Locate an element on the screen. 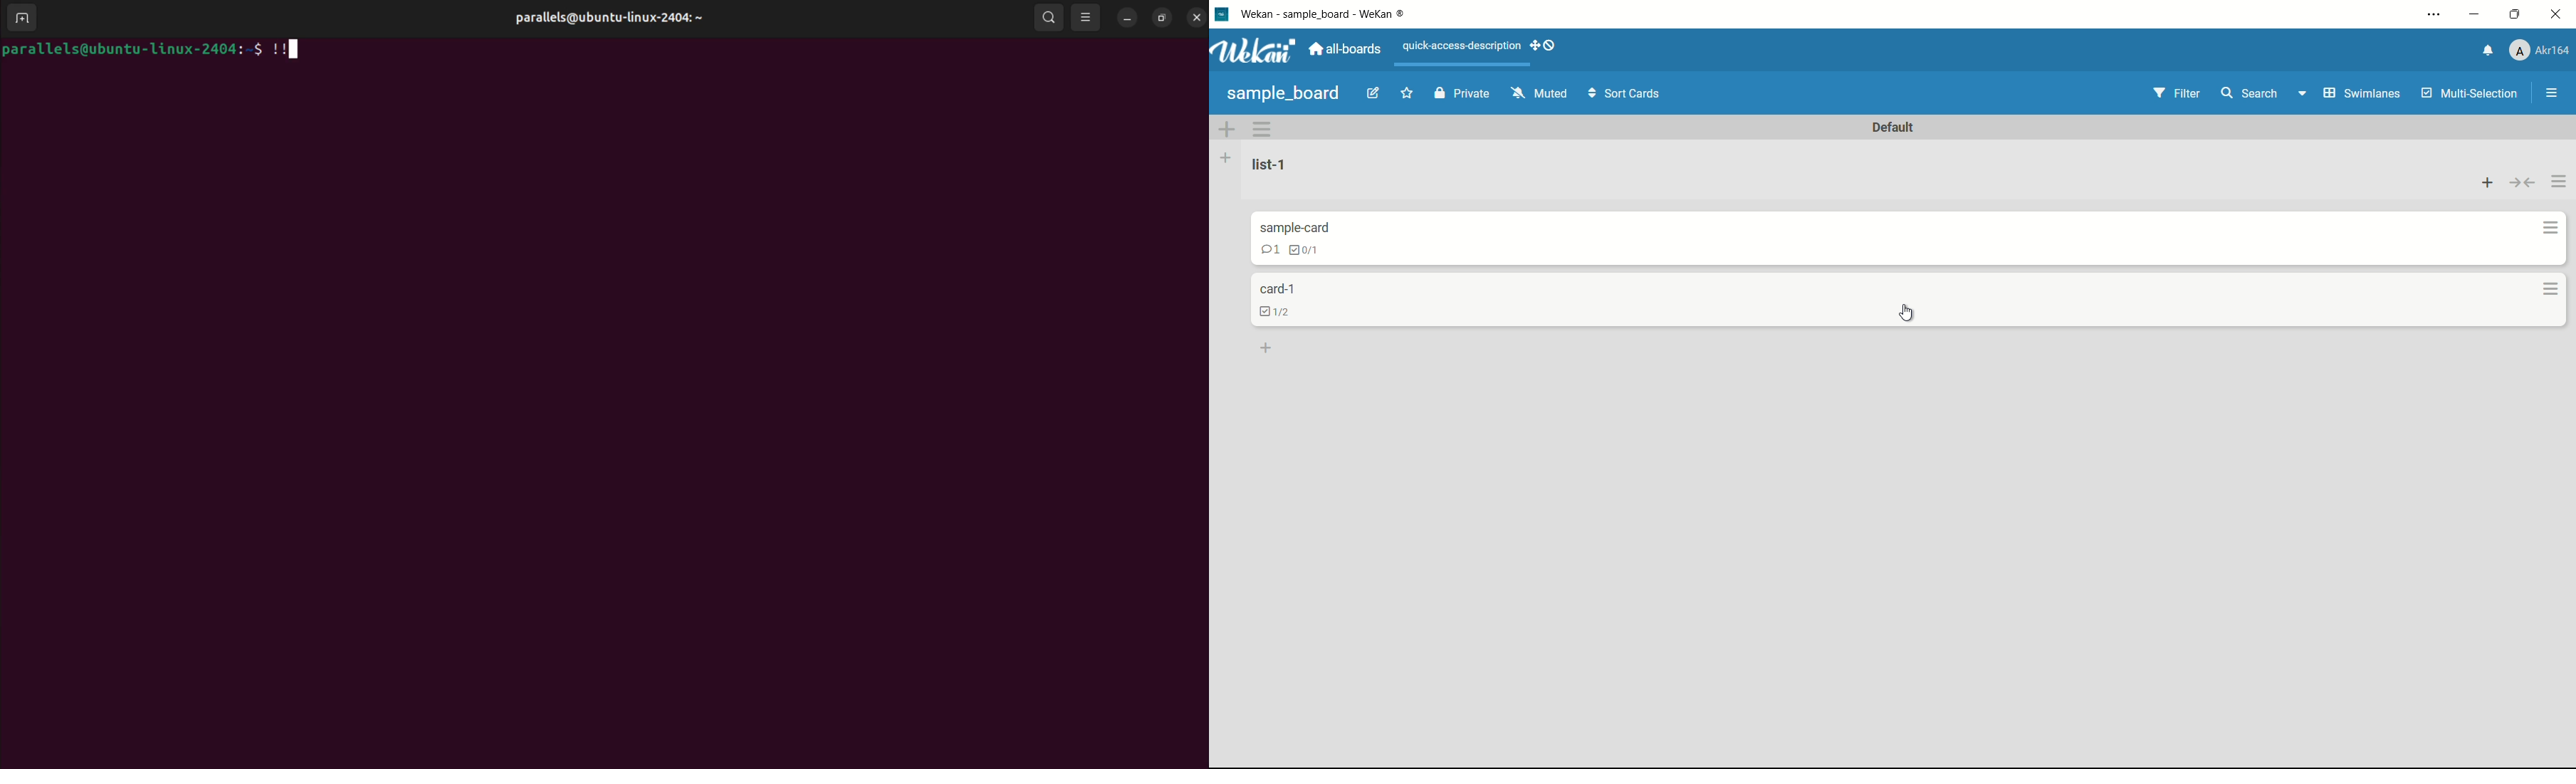 Image resolution: width=2576 pixels, height=784 pixels. open or close sidebar is located at coordinates (2548, 93).